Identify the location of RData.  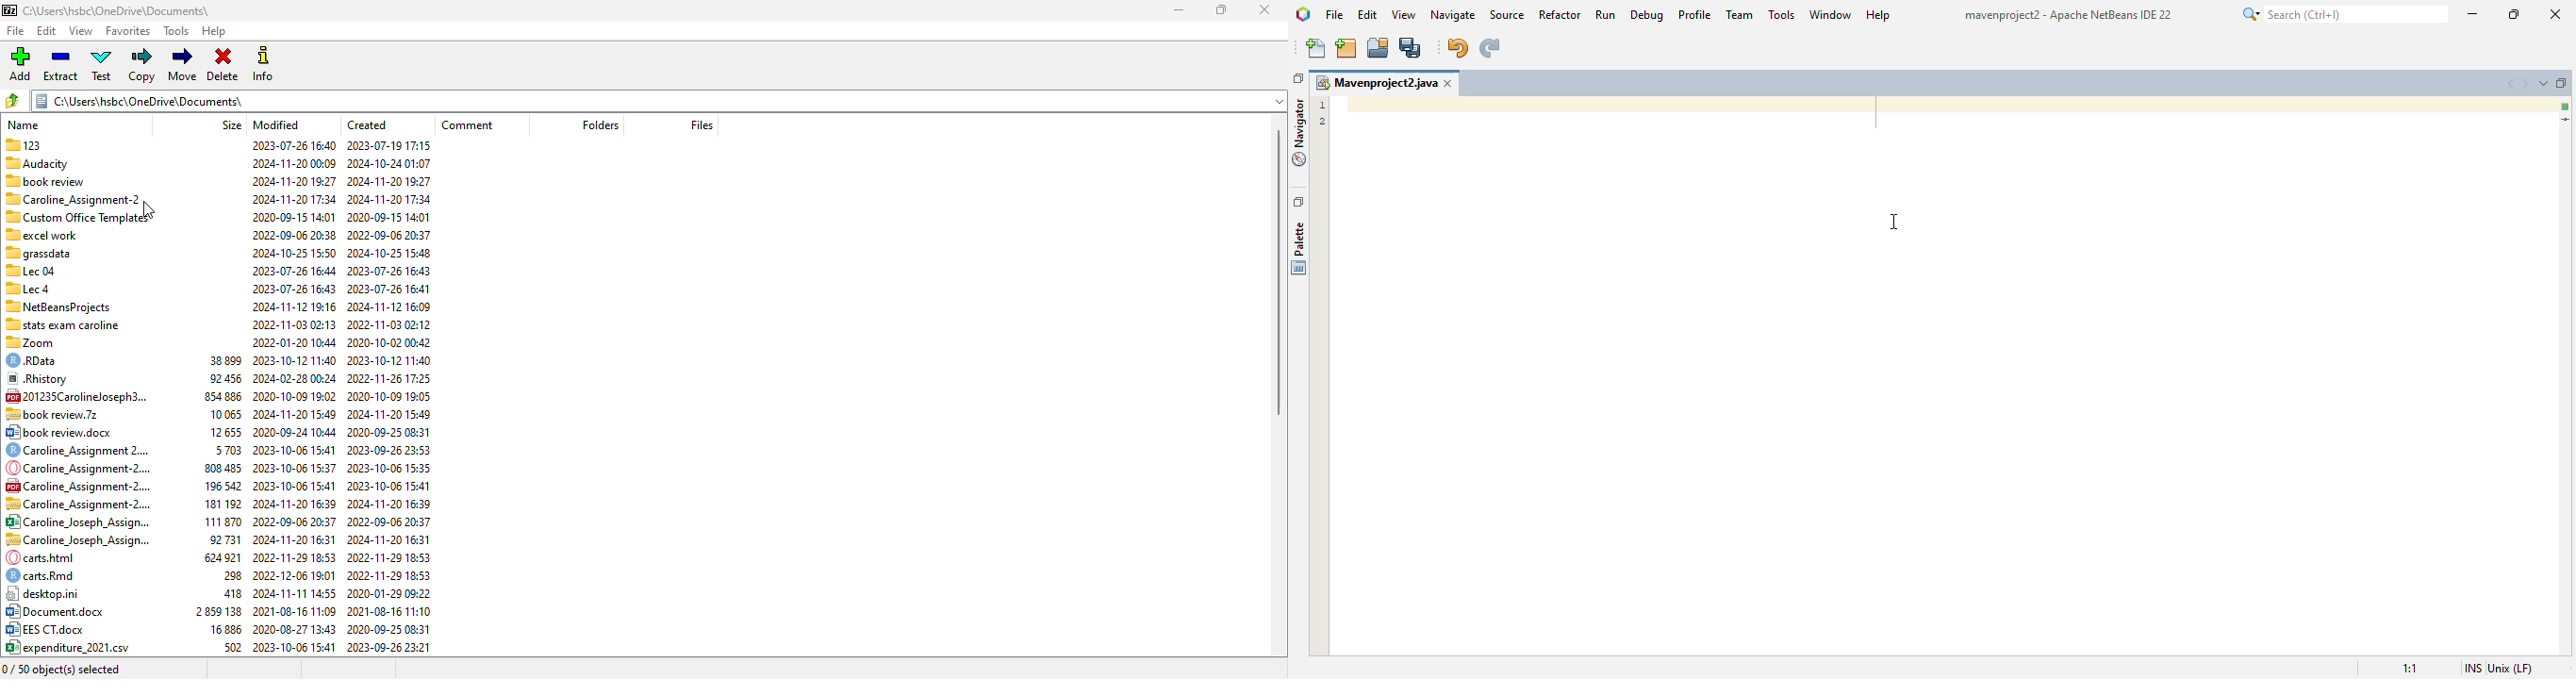
(36, 361).